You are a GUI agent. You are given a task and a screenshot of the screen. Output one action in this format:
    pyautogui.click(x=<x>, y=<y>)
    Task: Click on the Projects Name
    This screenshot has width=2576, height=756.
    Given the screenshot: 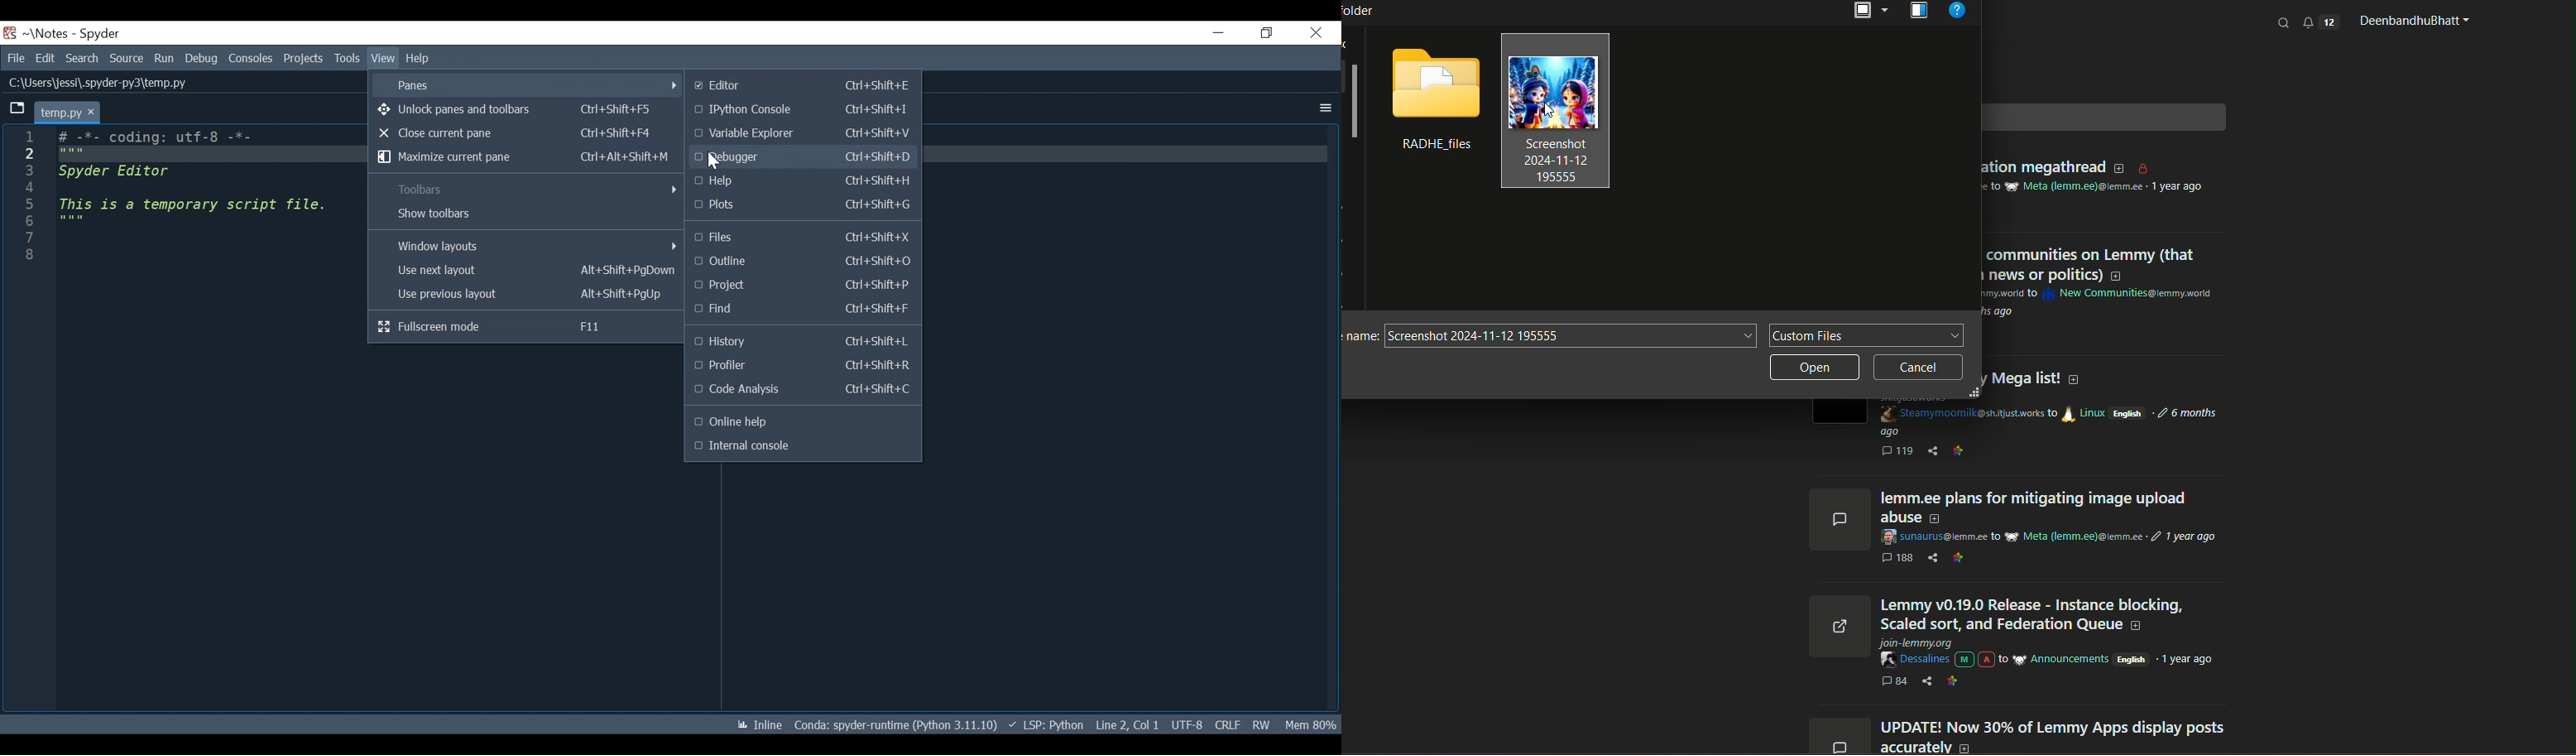 What is the action you would take?
    pyautogui.click(x=51, y=34)
    